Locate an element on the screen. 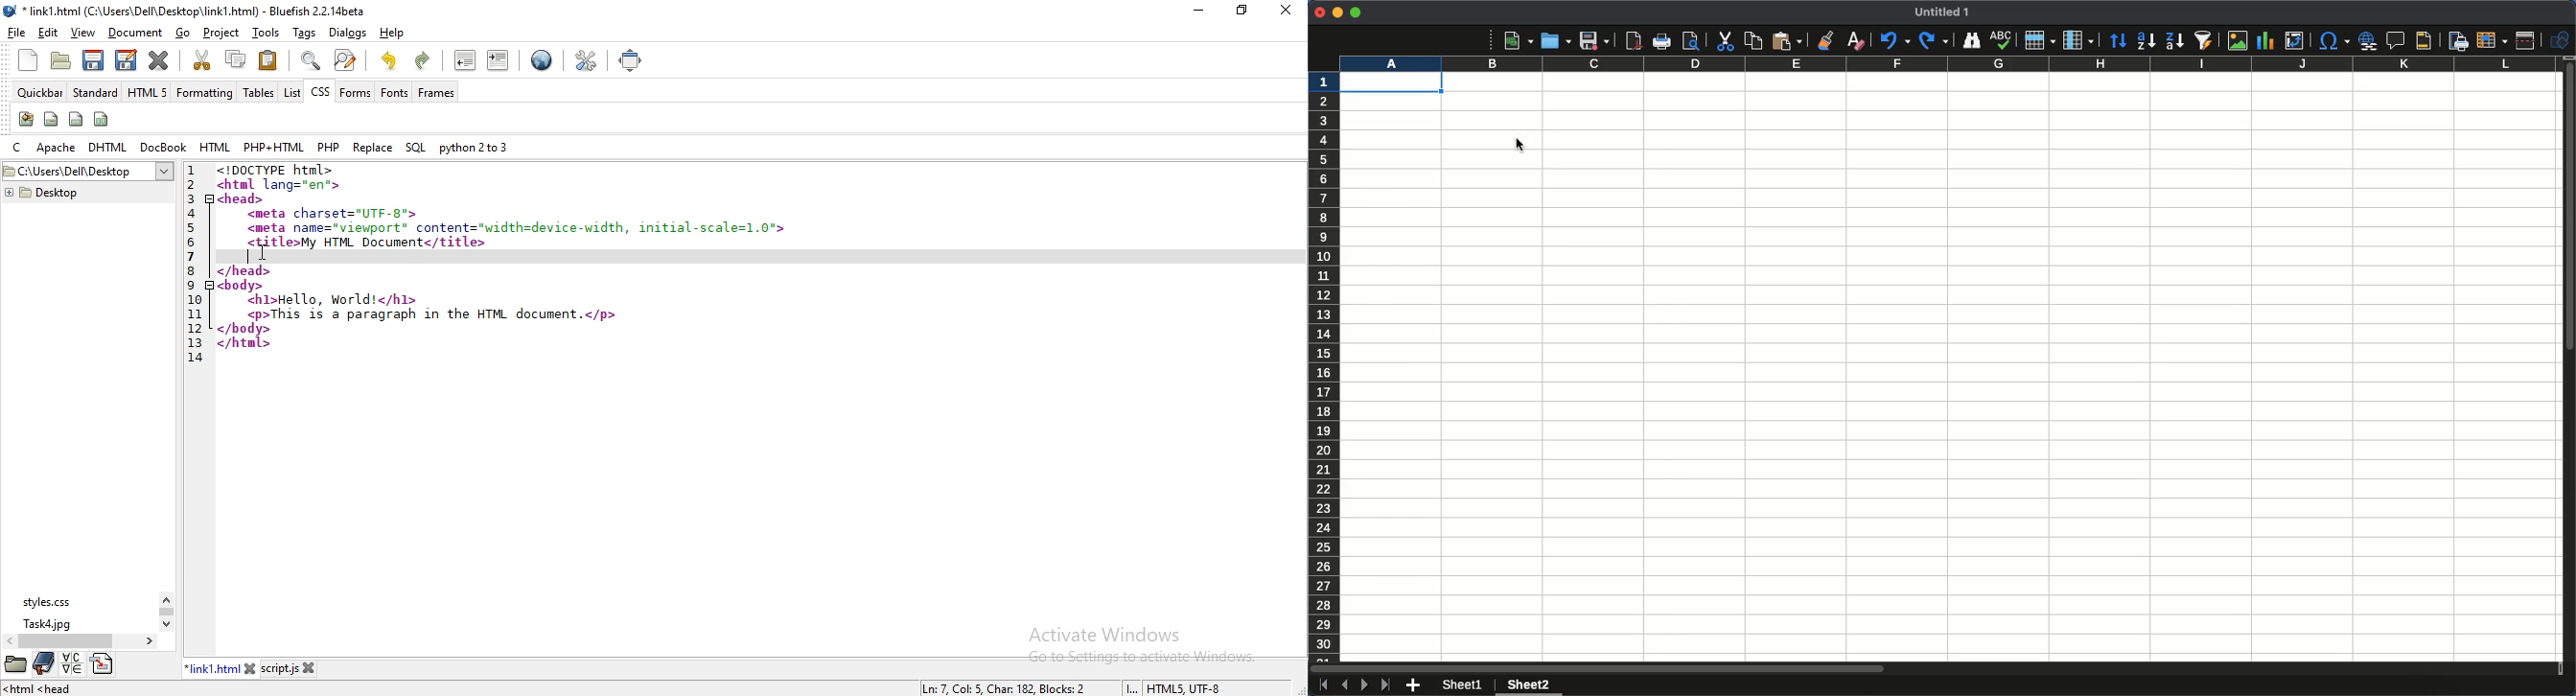 This screenshot has height=700, width=2576. Chart is located at coordinates (2264, 42).